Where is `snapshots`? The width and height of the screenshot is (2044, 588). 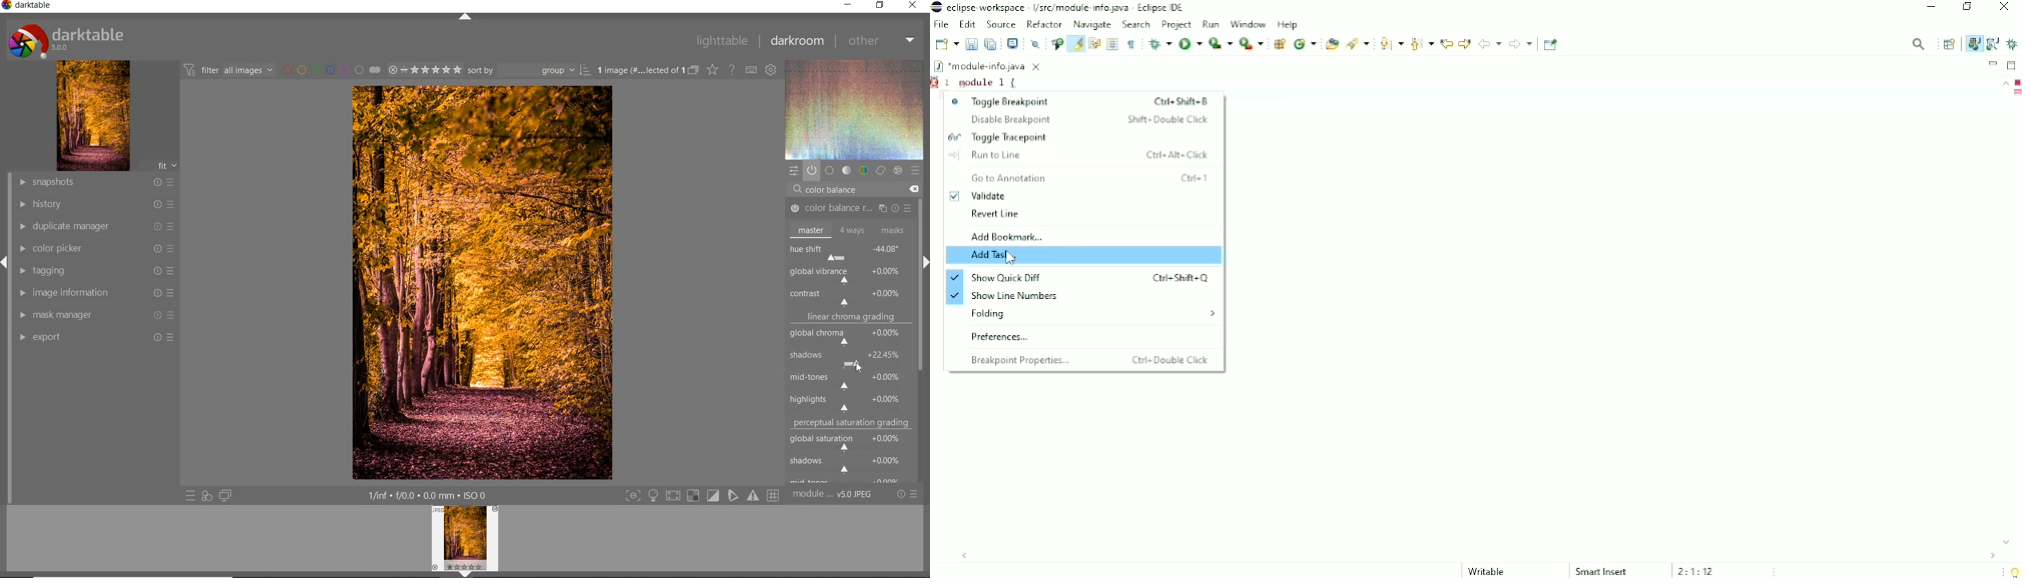
snapshots is located at coordinates (98, 183).